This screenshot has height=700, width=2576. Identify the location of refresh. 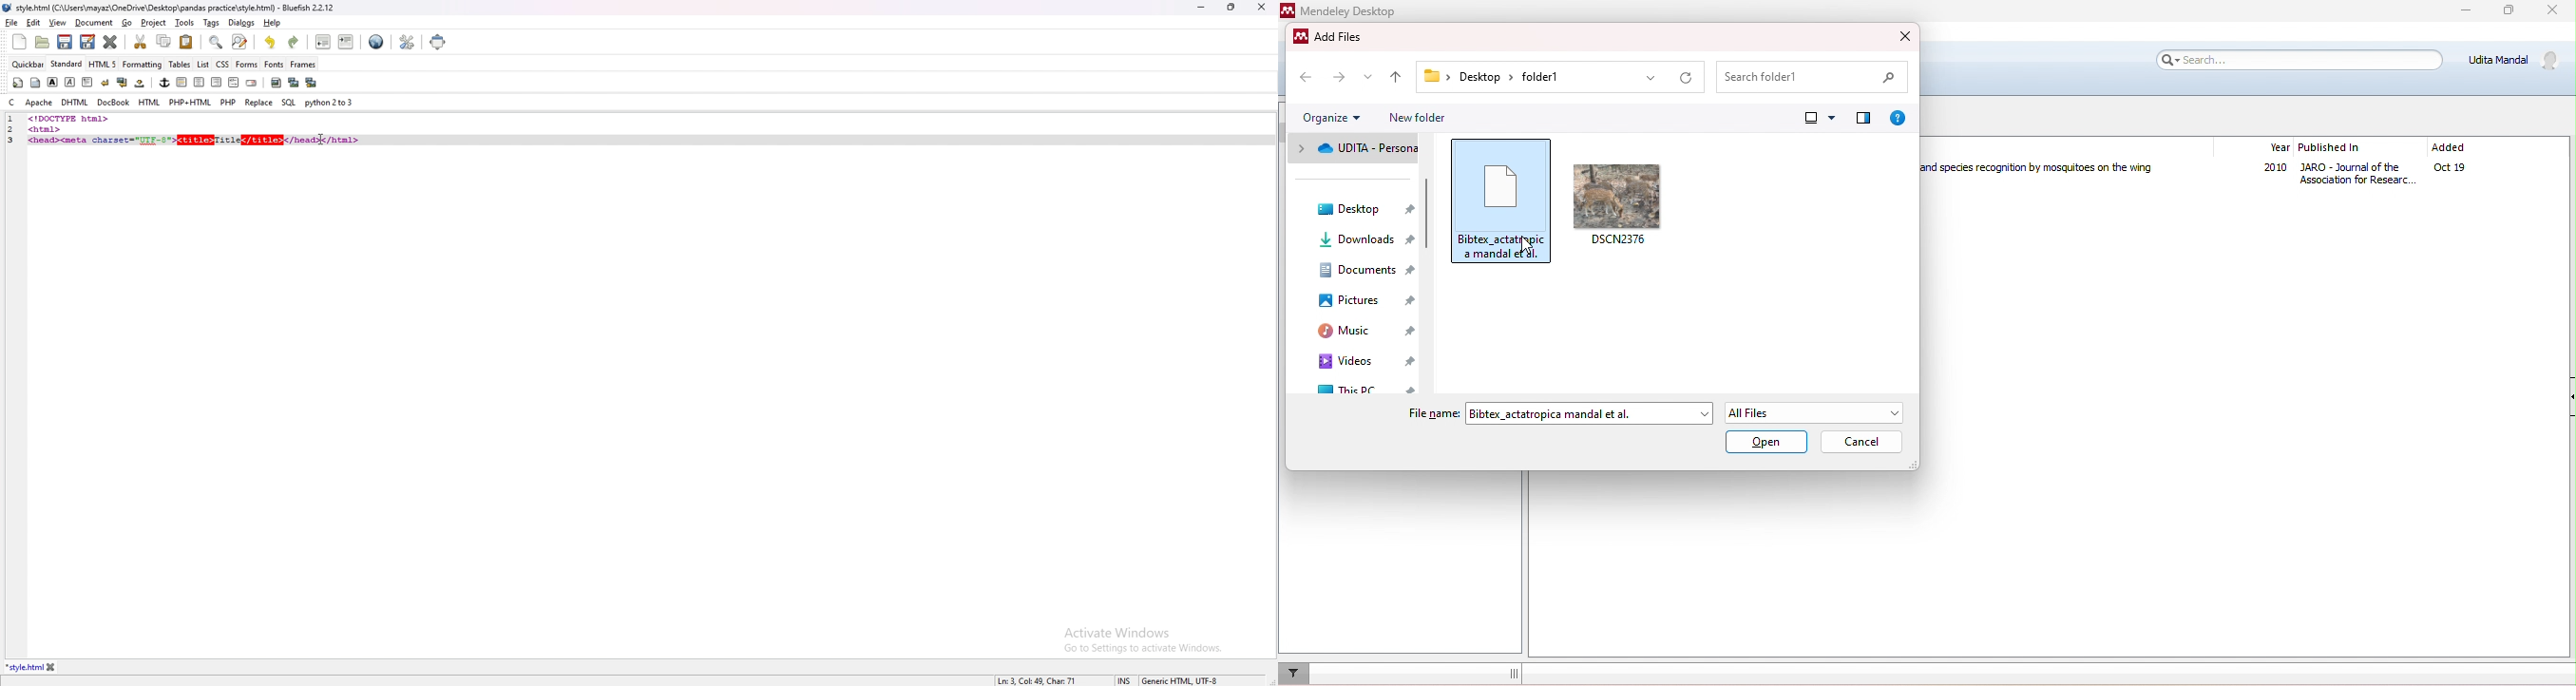
(1687, 78).